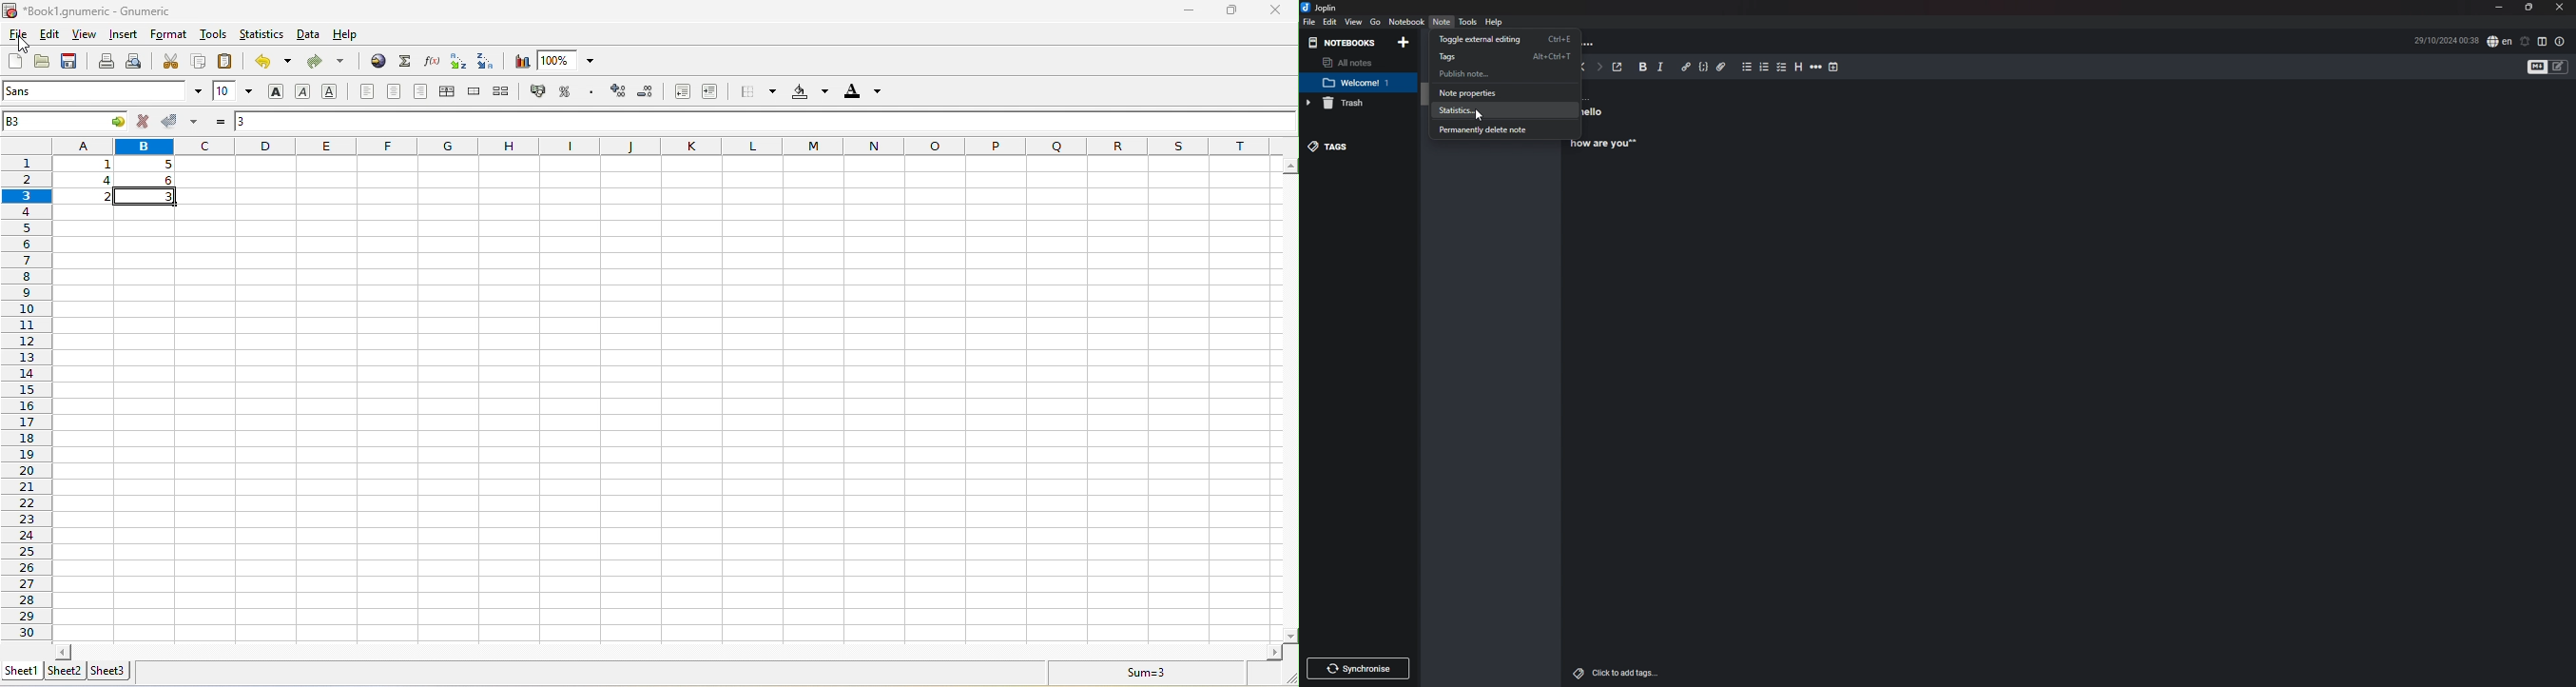 Image resolution: width=2576 pixels, height=700 pixels. What do you see at coordinates (1223, 11) in the screenshot?
I see `maximize` at bounding box center [1223, 11].